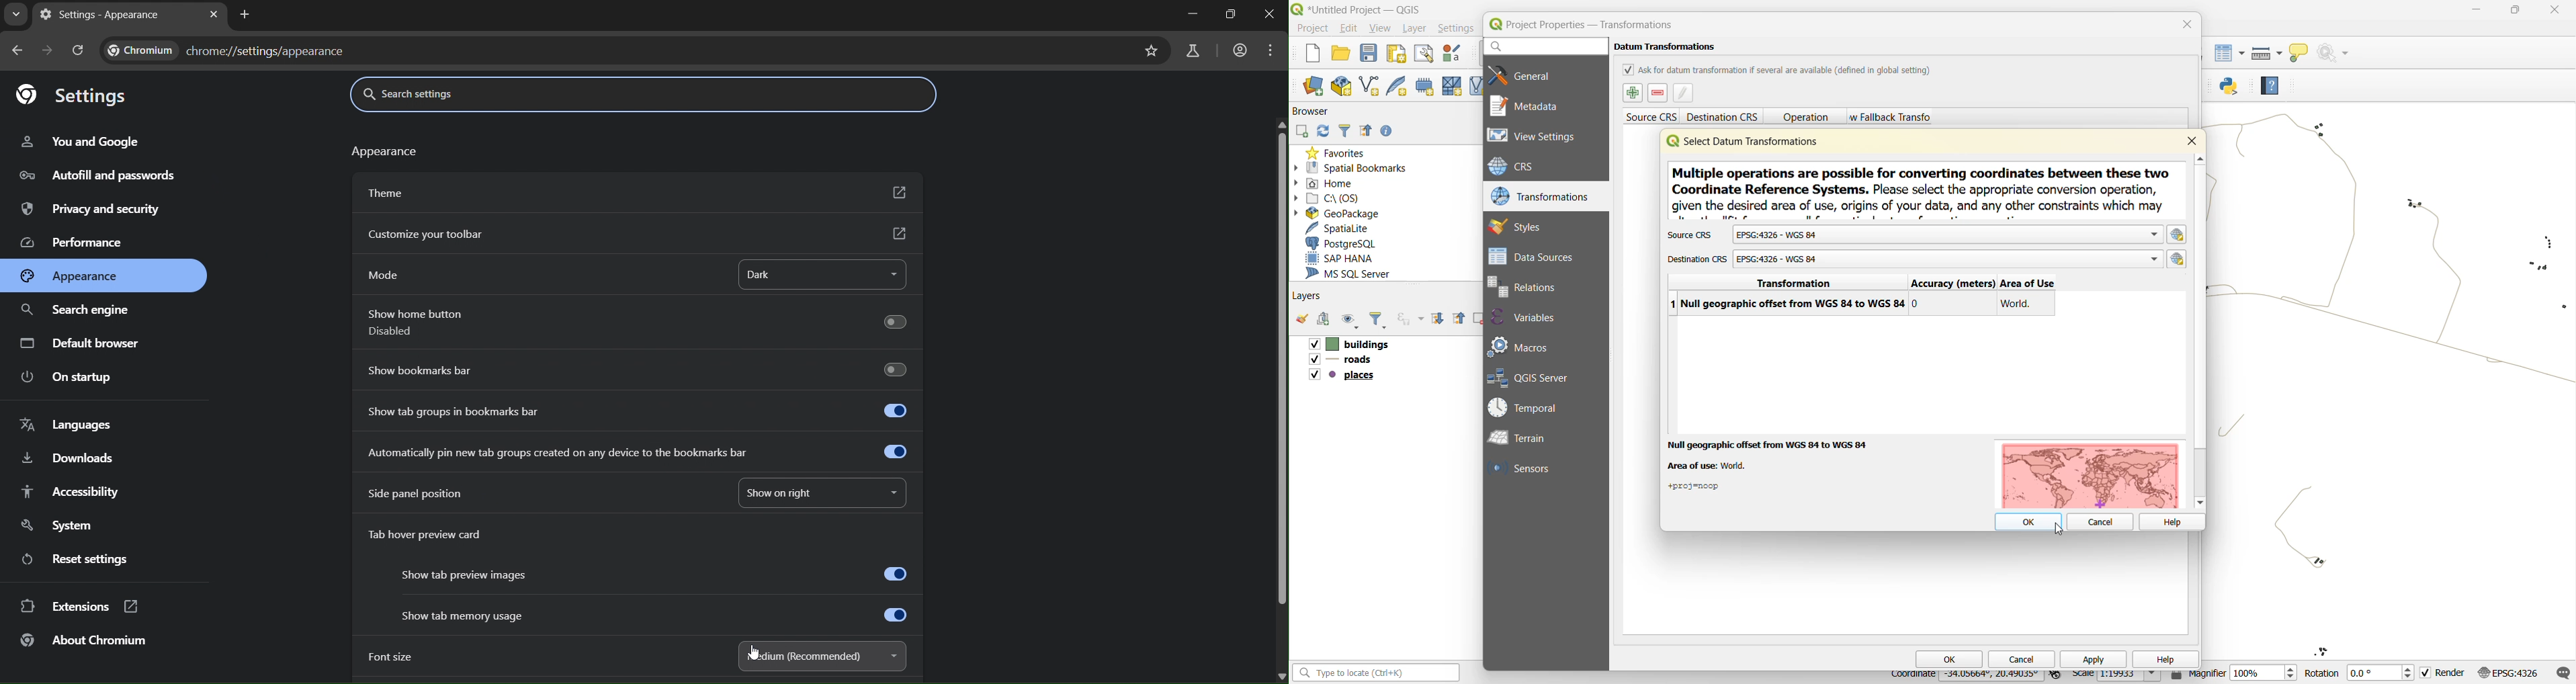  What do you see at coordinates (1342, 227) in the screenshot?
I see `spatialite` at bounding box center [1342, 227].